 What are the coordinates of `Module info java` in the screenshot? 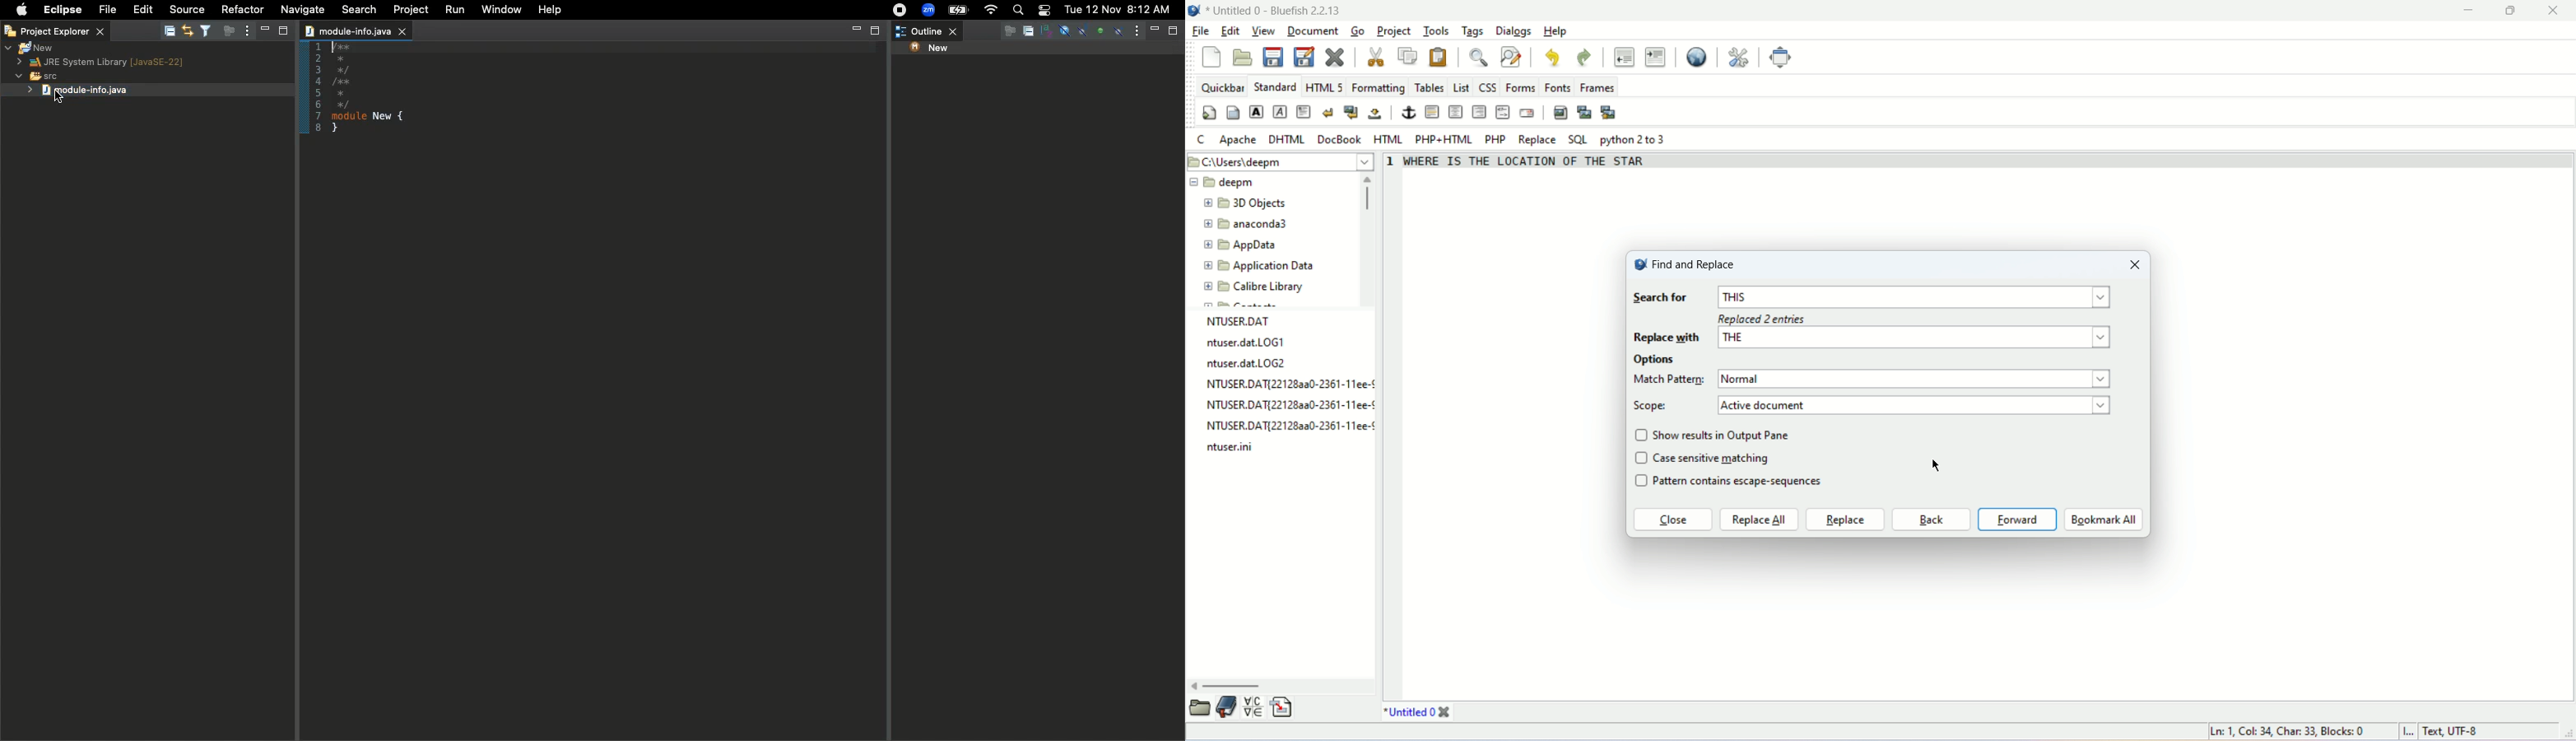 It's located at (359, 31).